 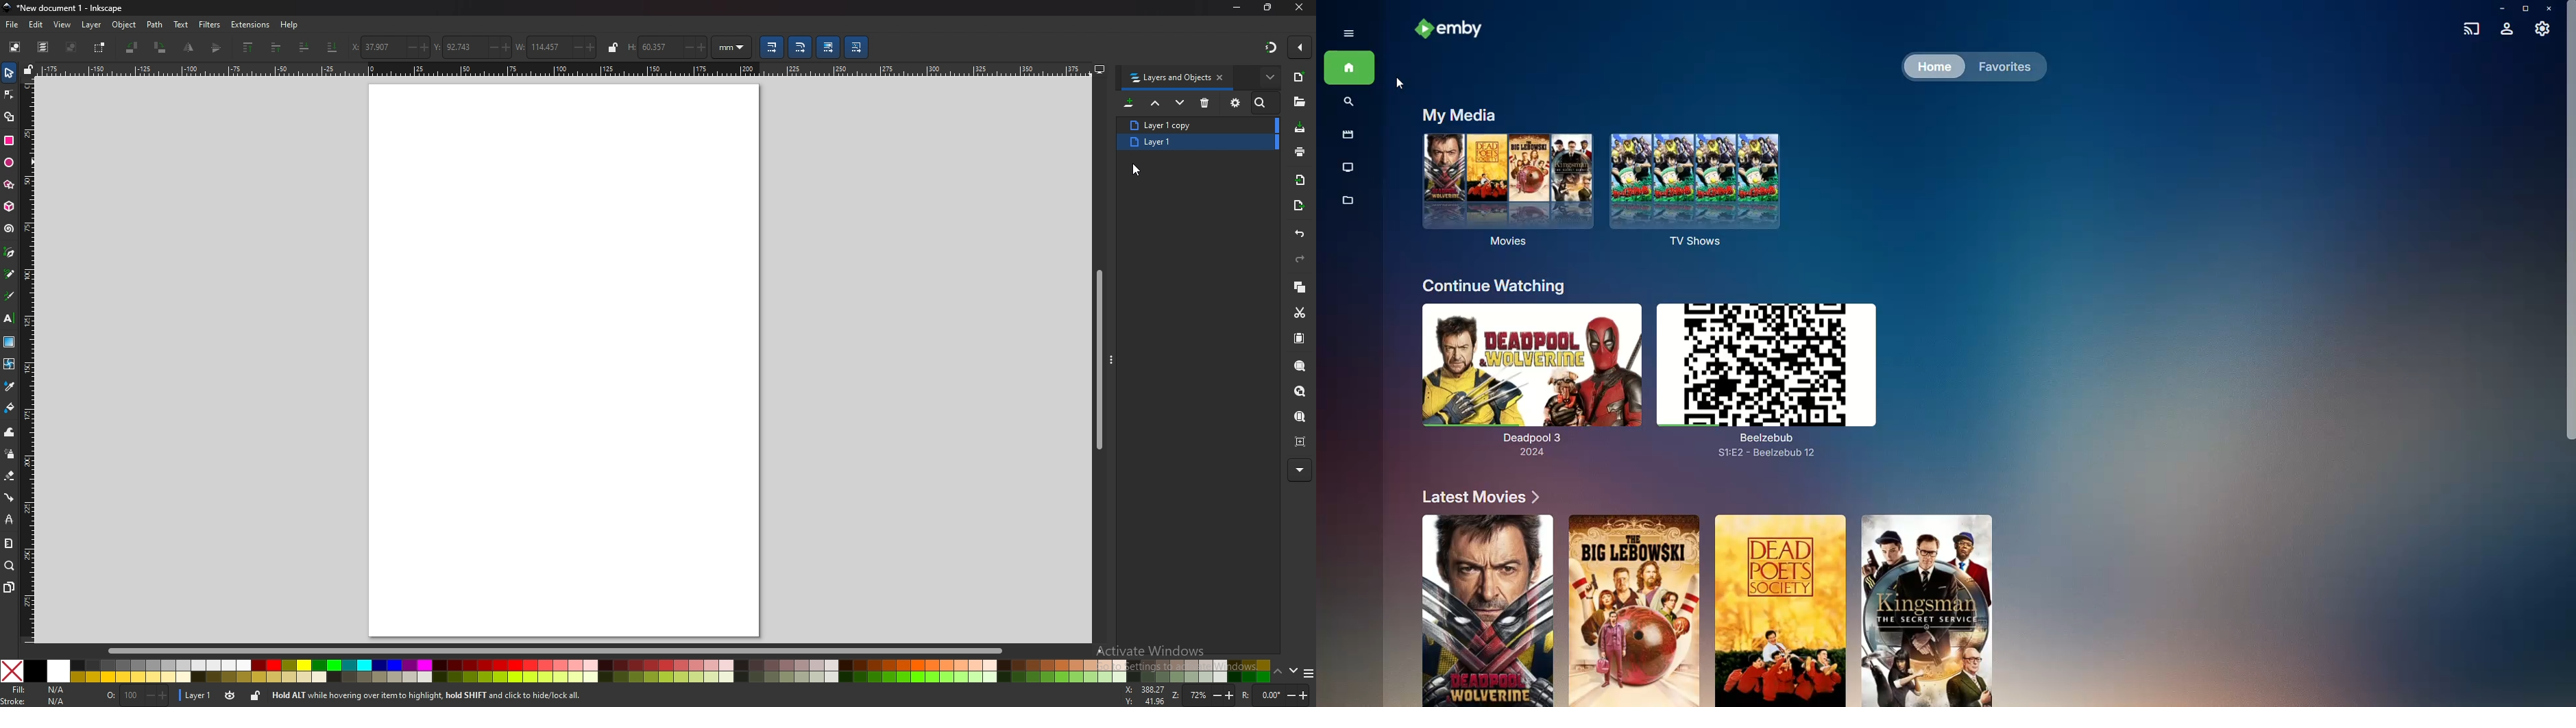 What do you see at coordinates (1309, 673) in the screenshot?
I see `more colors` at bounding box center [1309, 673].